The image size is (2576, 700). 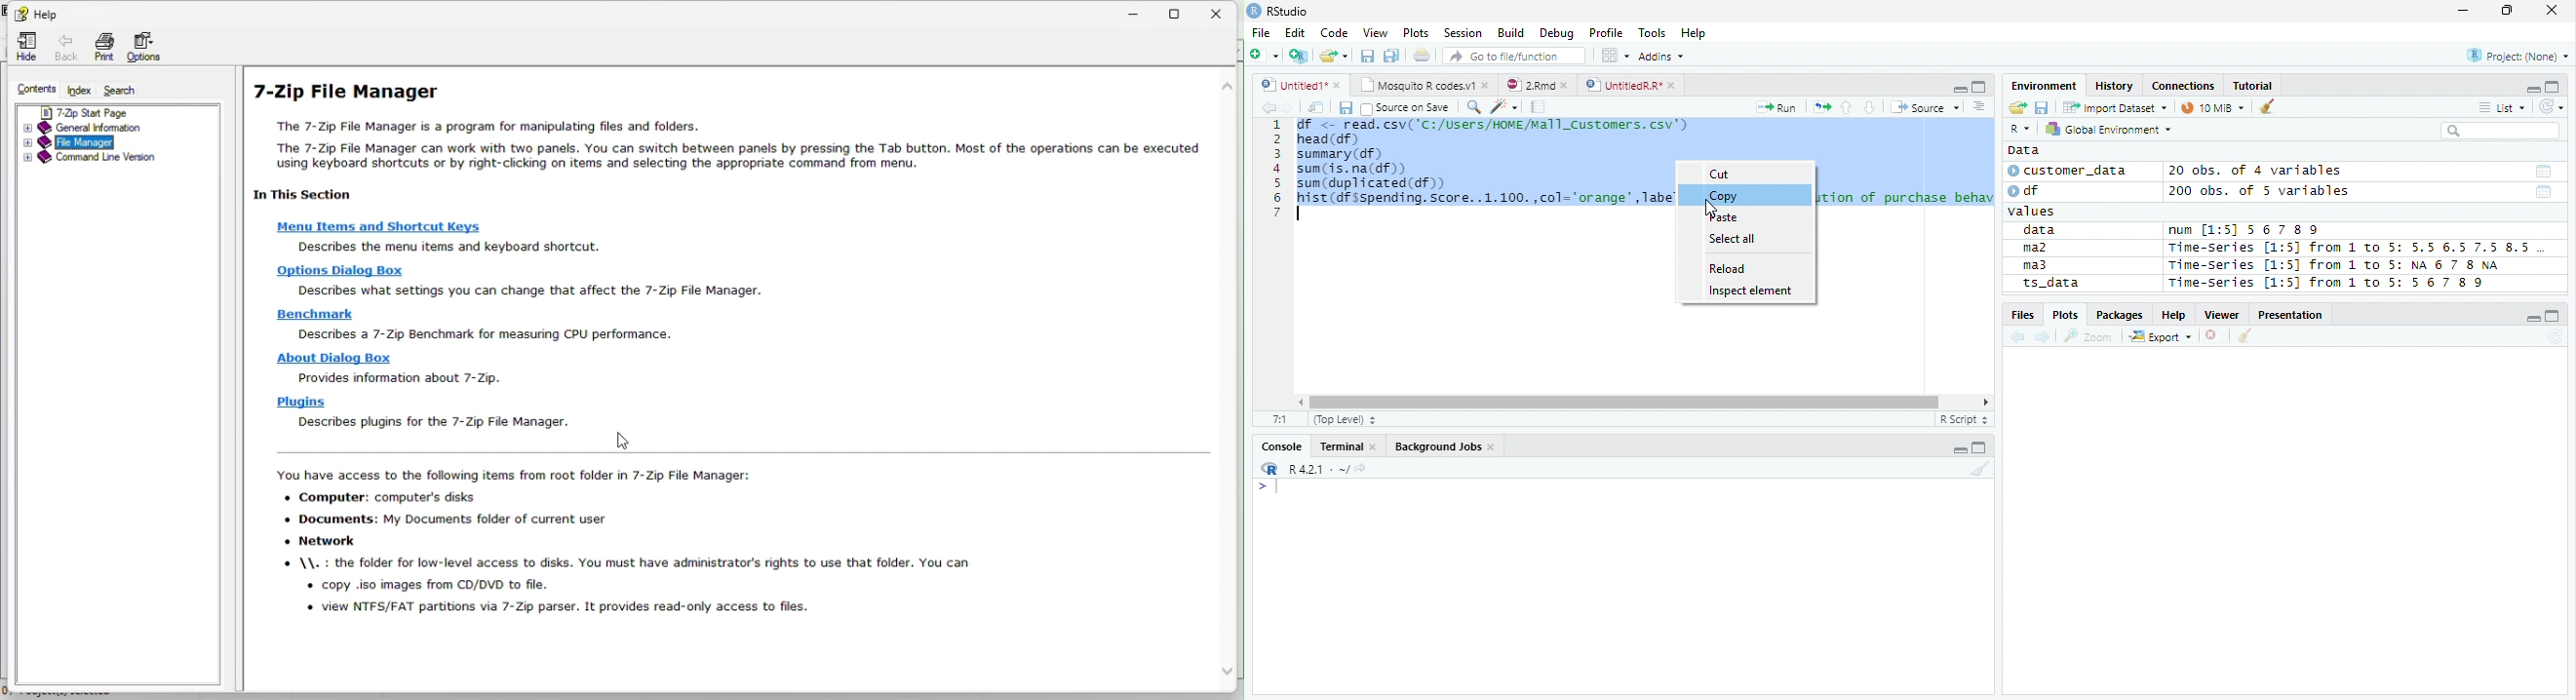 What do you see at coordinates (1282, 445) in the screenshot?
I see `Console` at bounding box center [1282, 445].